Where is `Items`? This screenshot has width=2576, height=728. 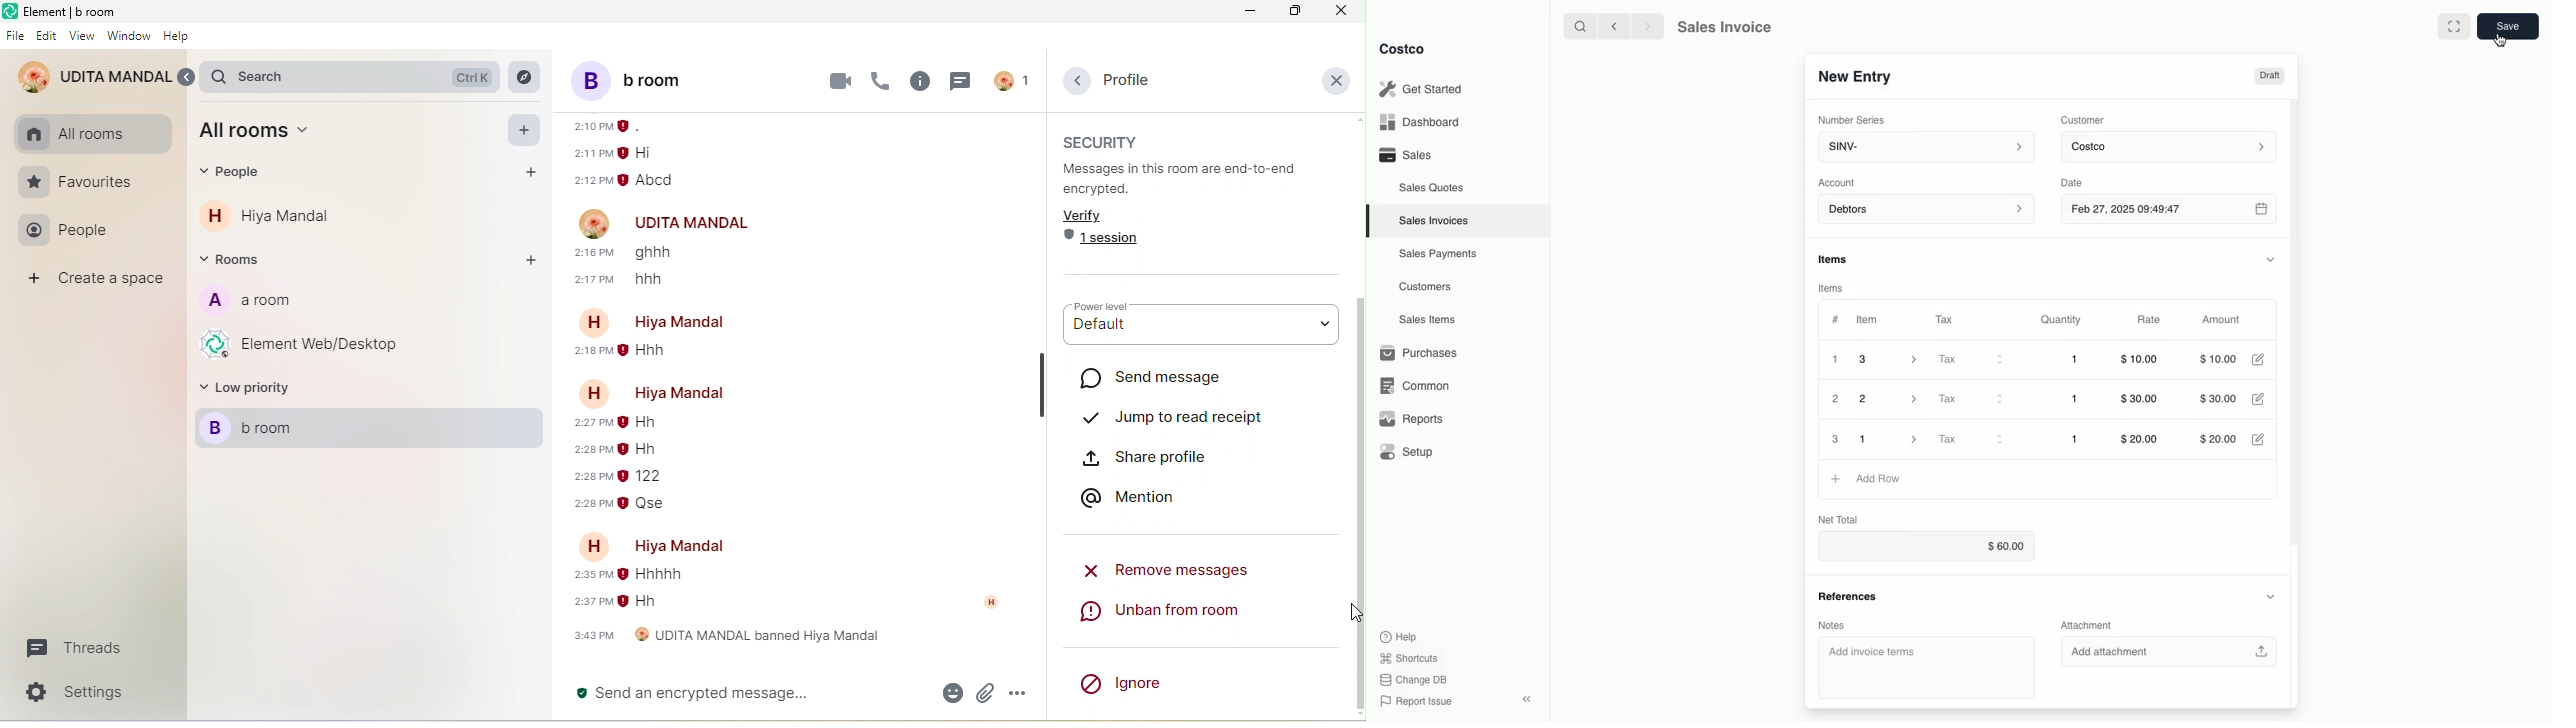
Items is located at coordinates (1834, 288).